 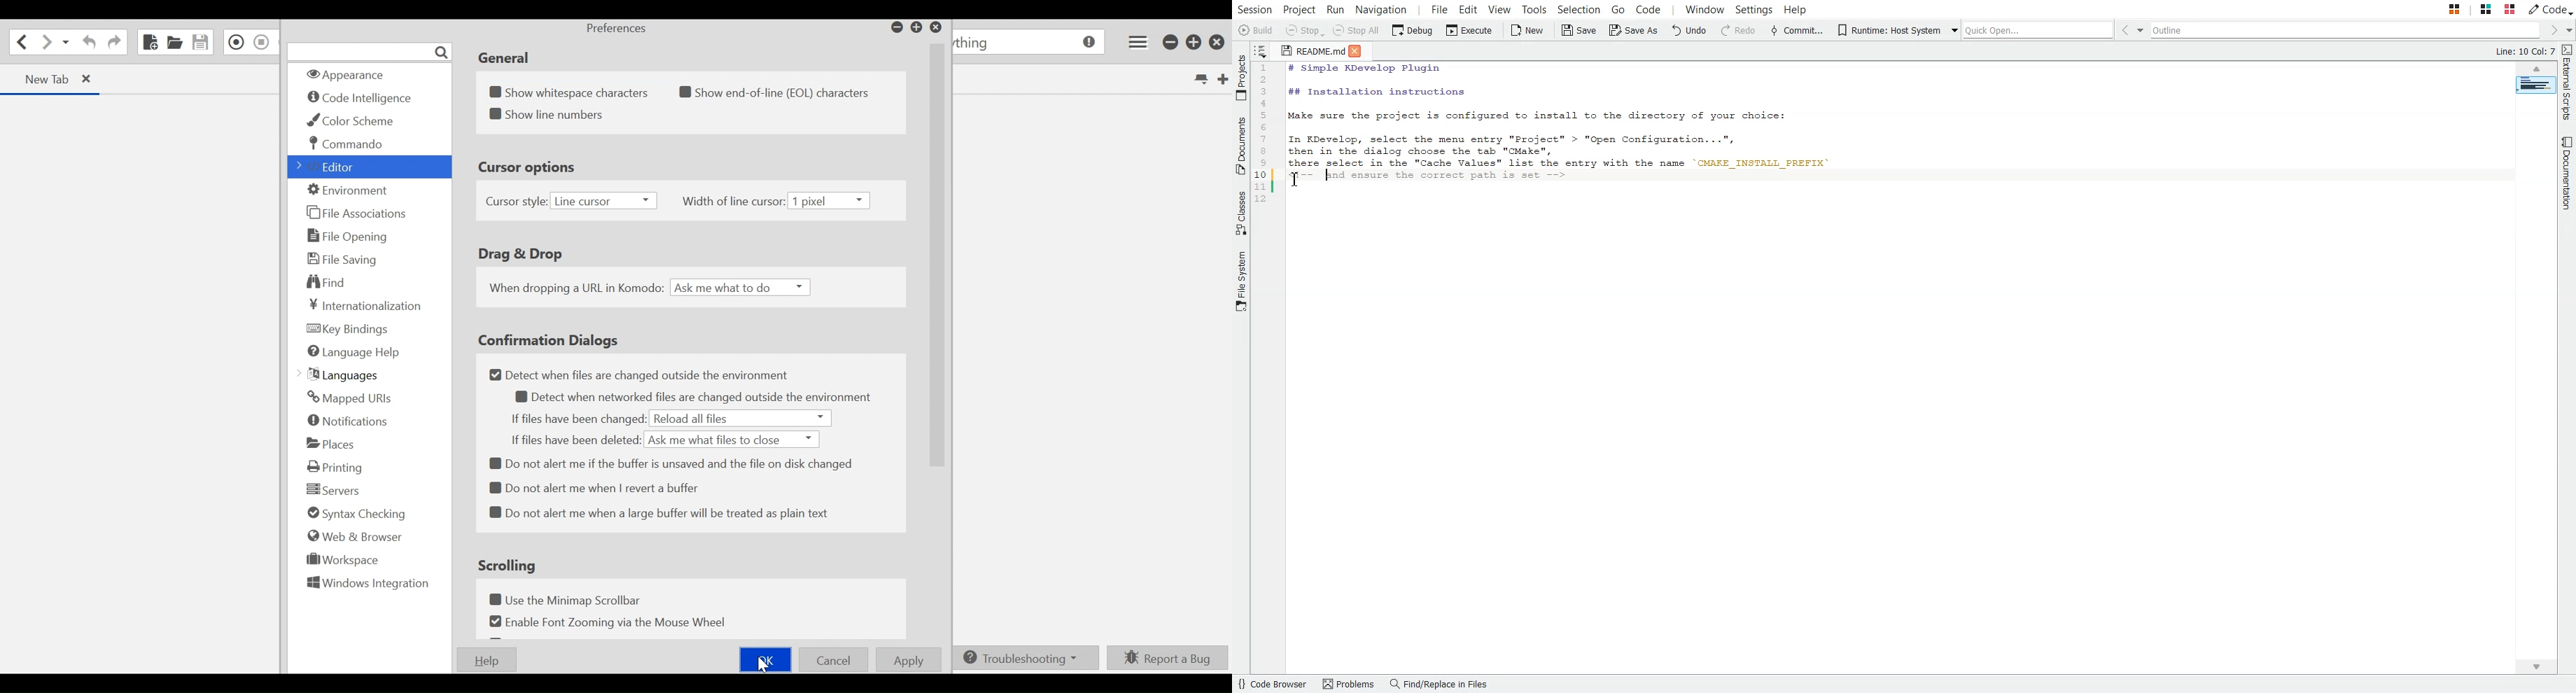 I want to click on In KDevelop, select the menu entry "Project" > "Open Configuation . ..",, so click(x=1513, y=136).